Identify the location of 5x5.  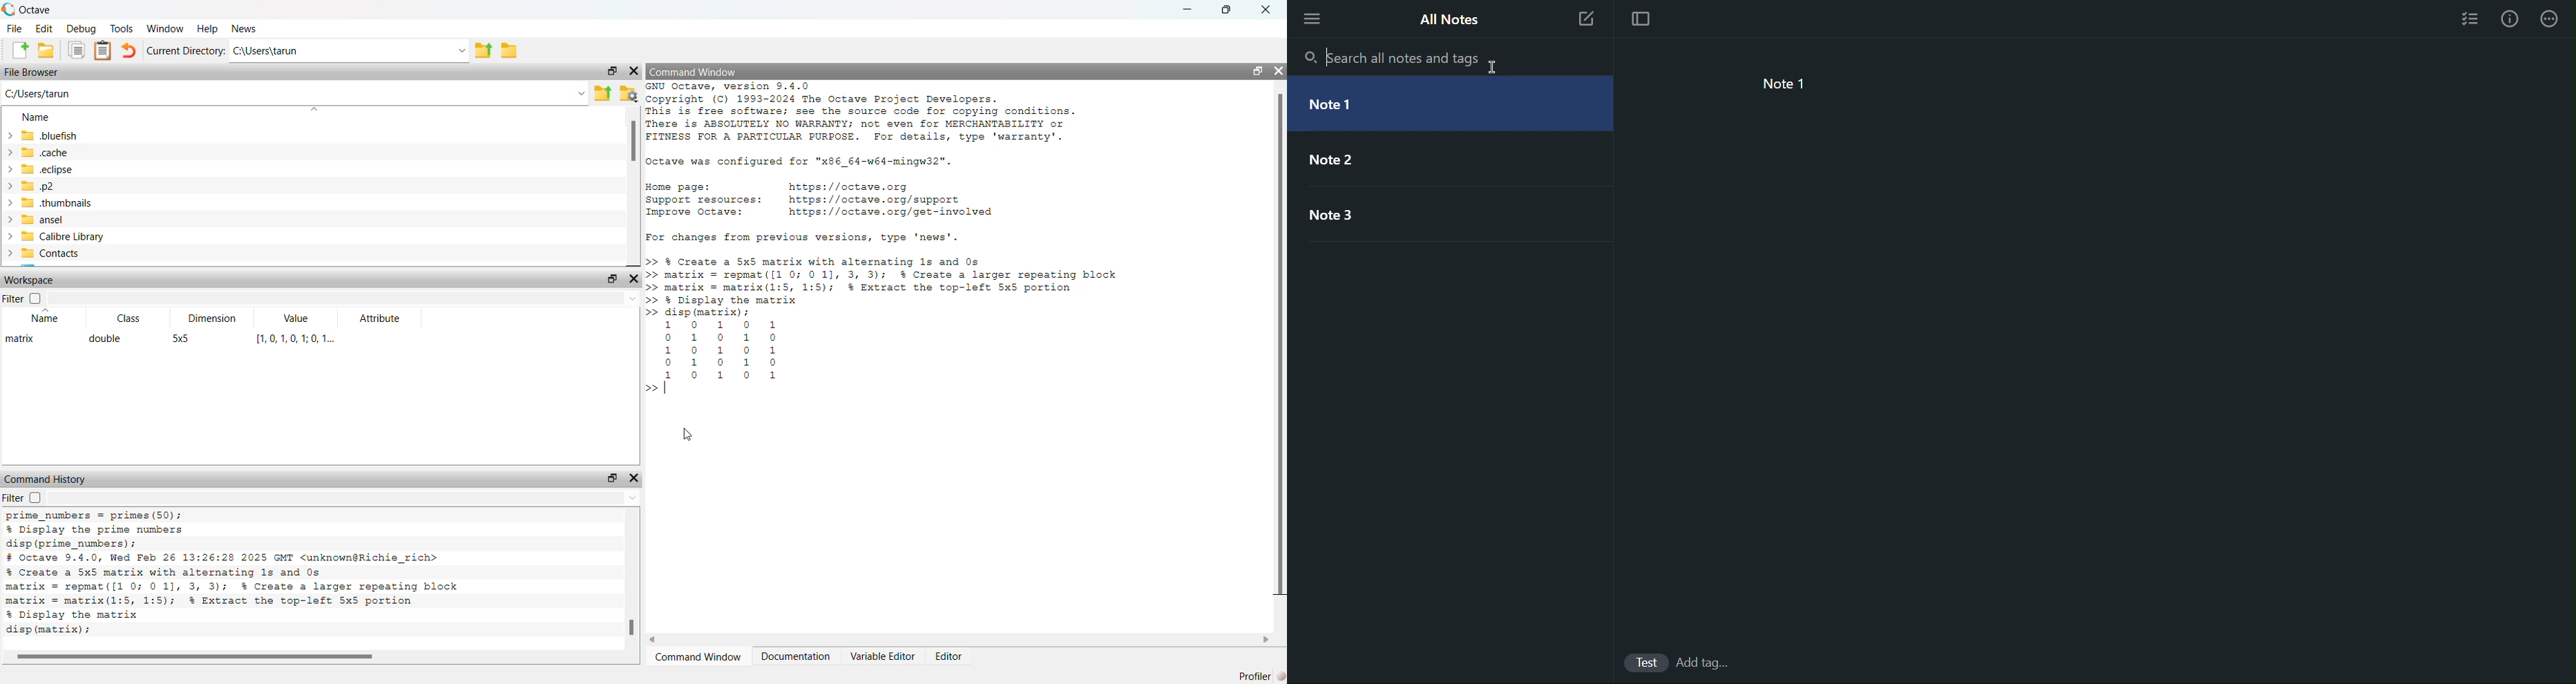
(181, 339).